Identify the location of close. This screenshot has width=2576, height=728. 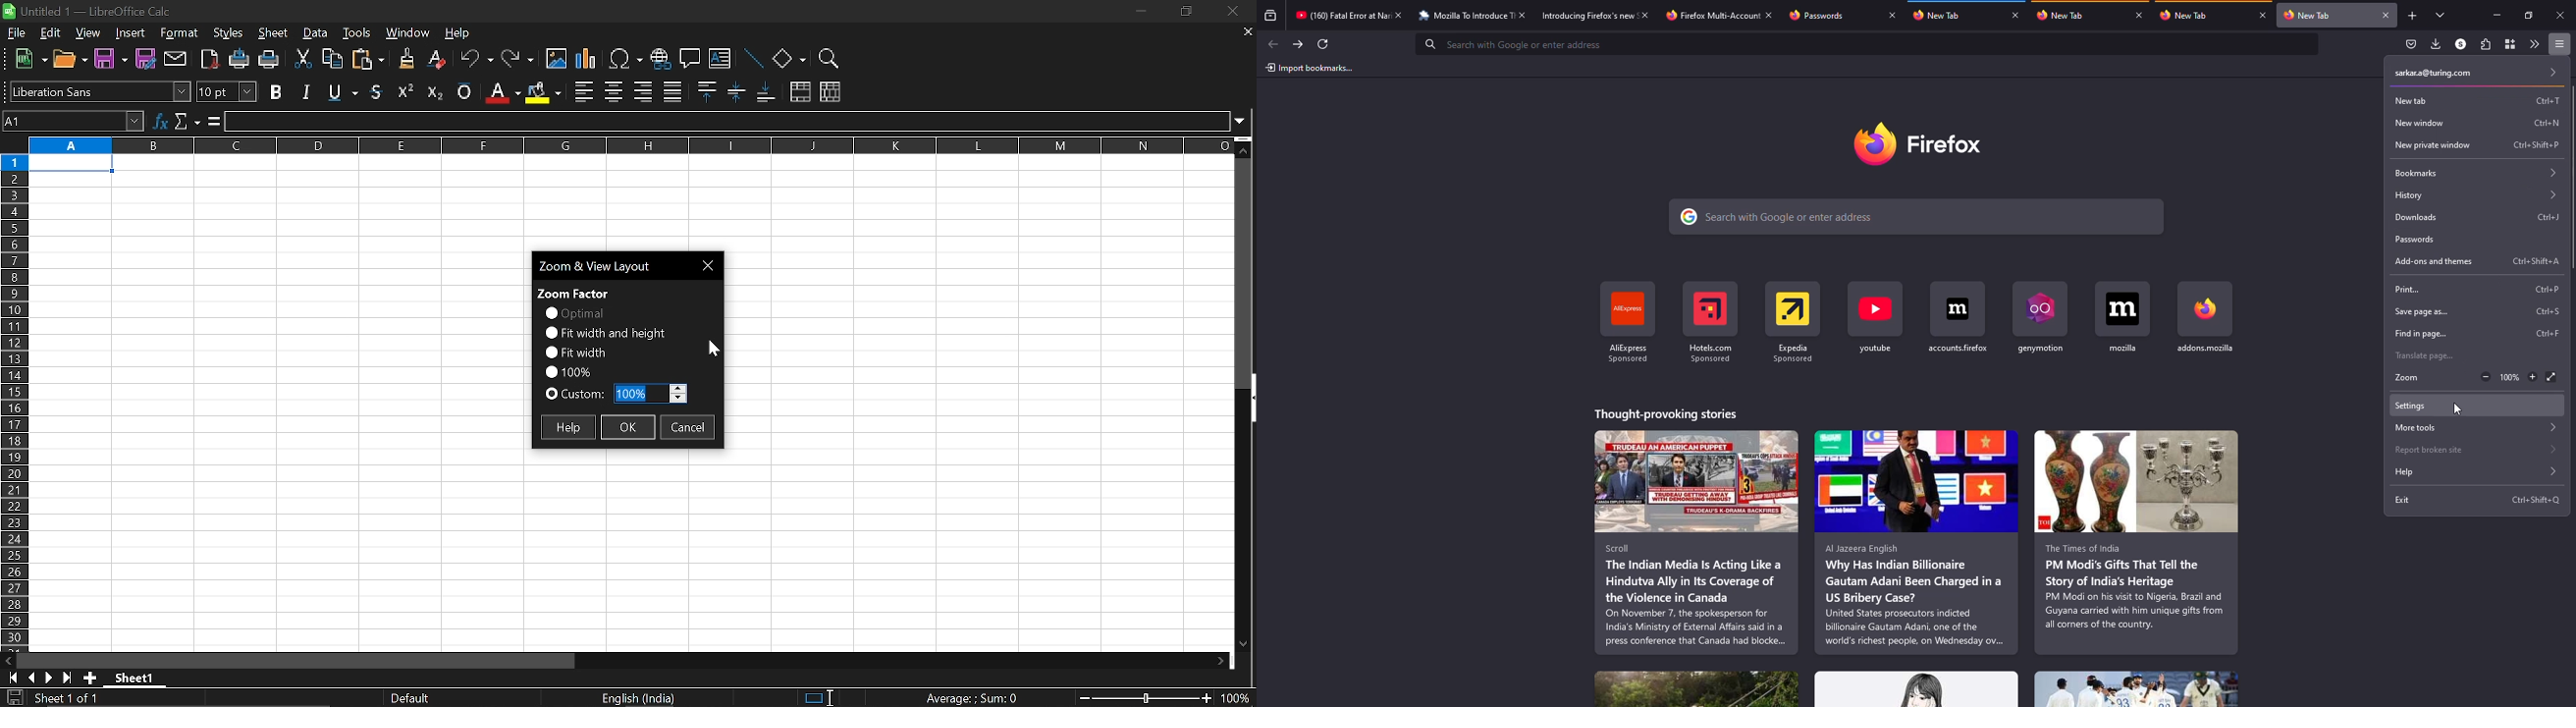
(2016, 14).